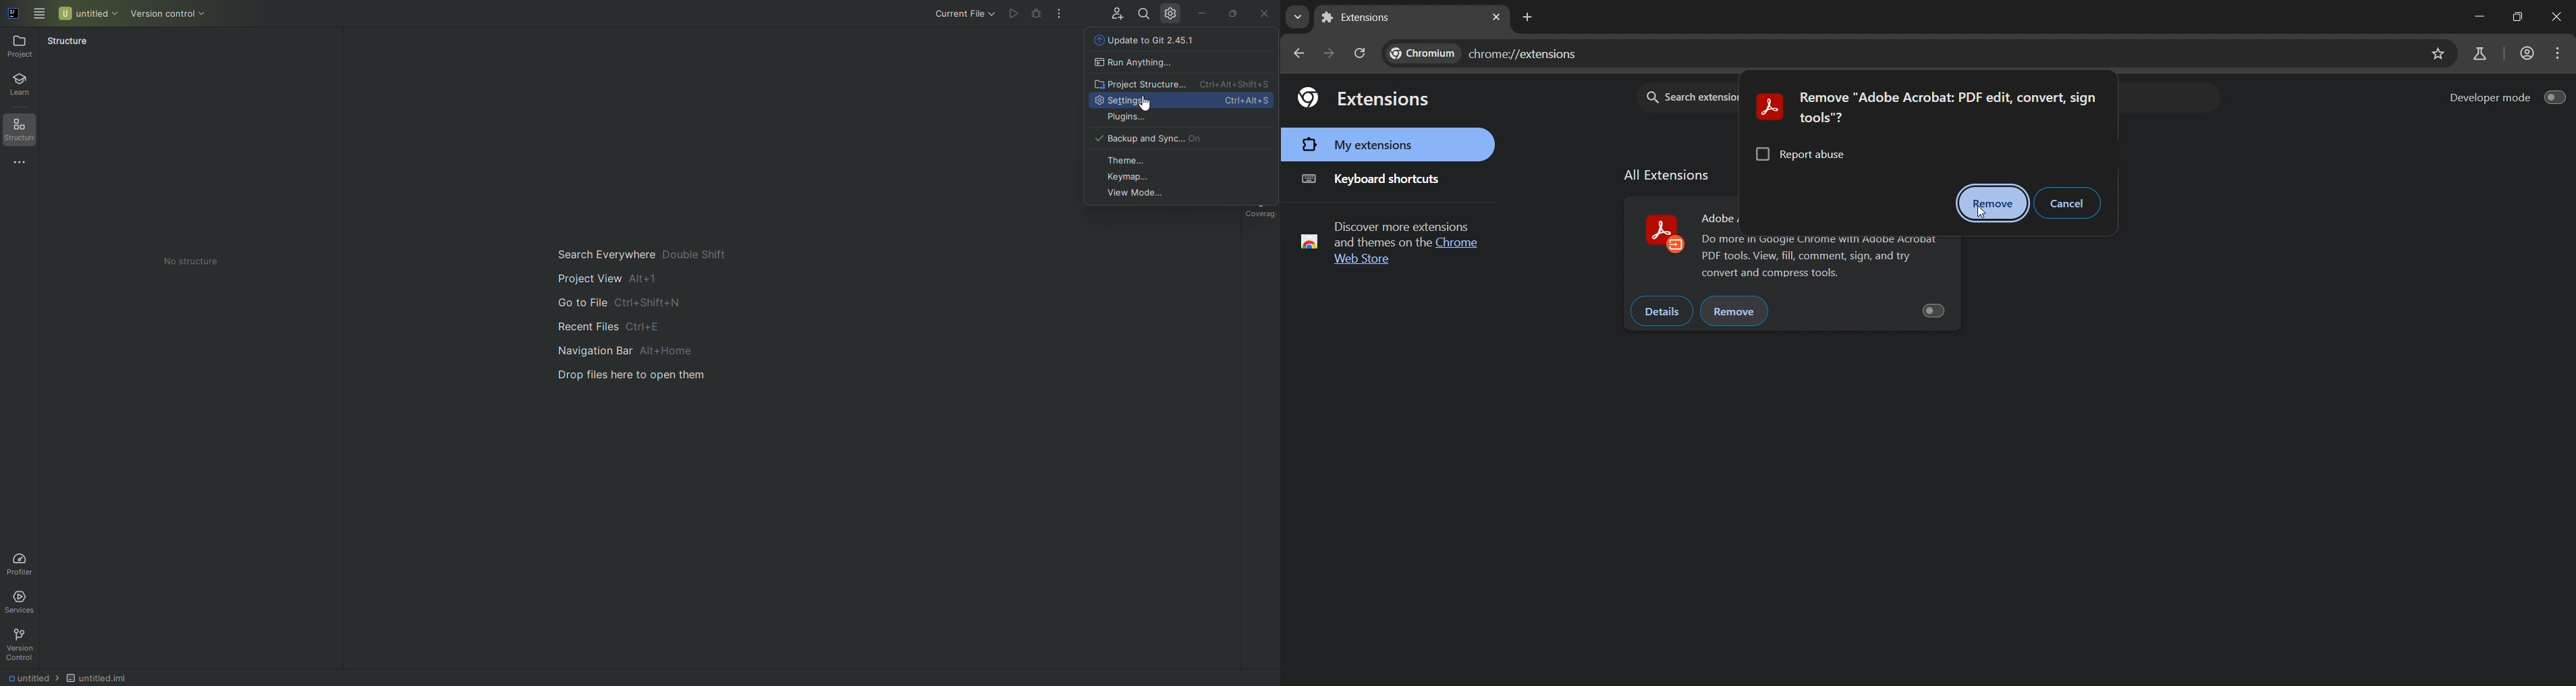 The height and width of the screenshot is (700, 2576). What do you see at coordinates (1374, 18) in the screenshot?
I see `current tab` at bounding box center [1374, 18].